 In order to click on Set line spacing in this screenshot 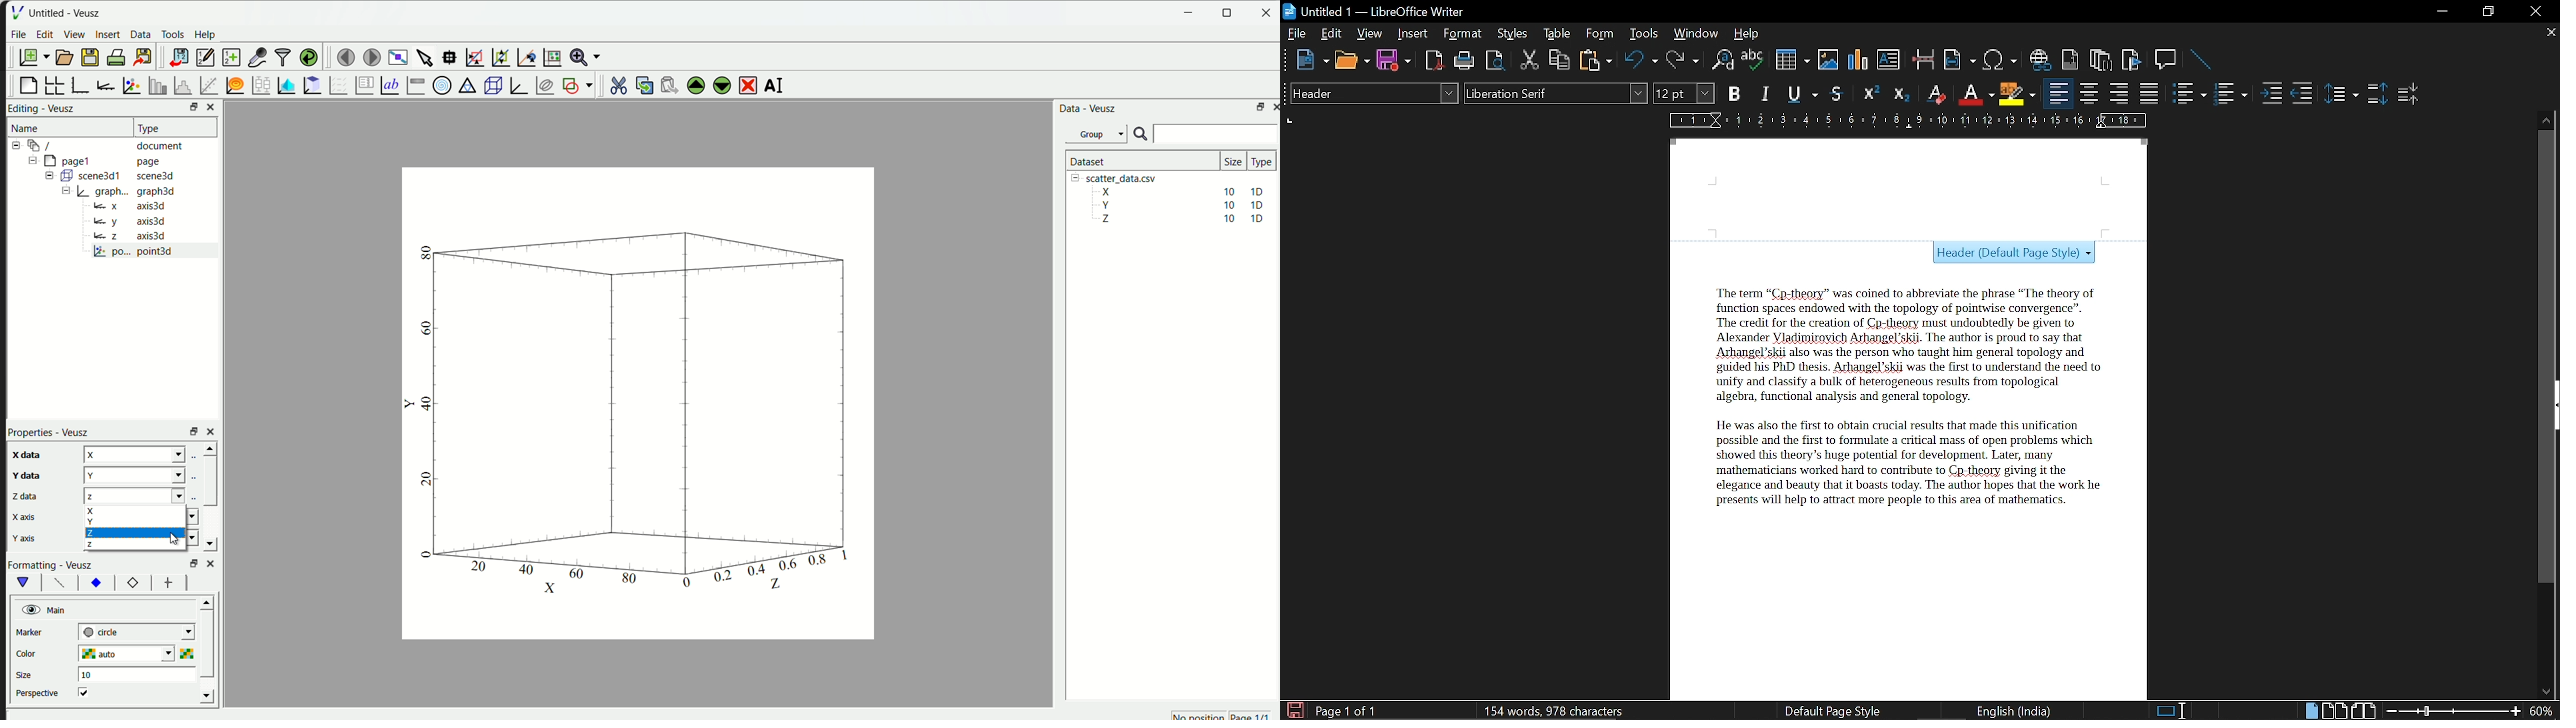, I will do `click(2340, 94)`.